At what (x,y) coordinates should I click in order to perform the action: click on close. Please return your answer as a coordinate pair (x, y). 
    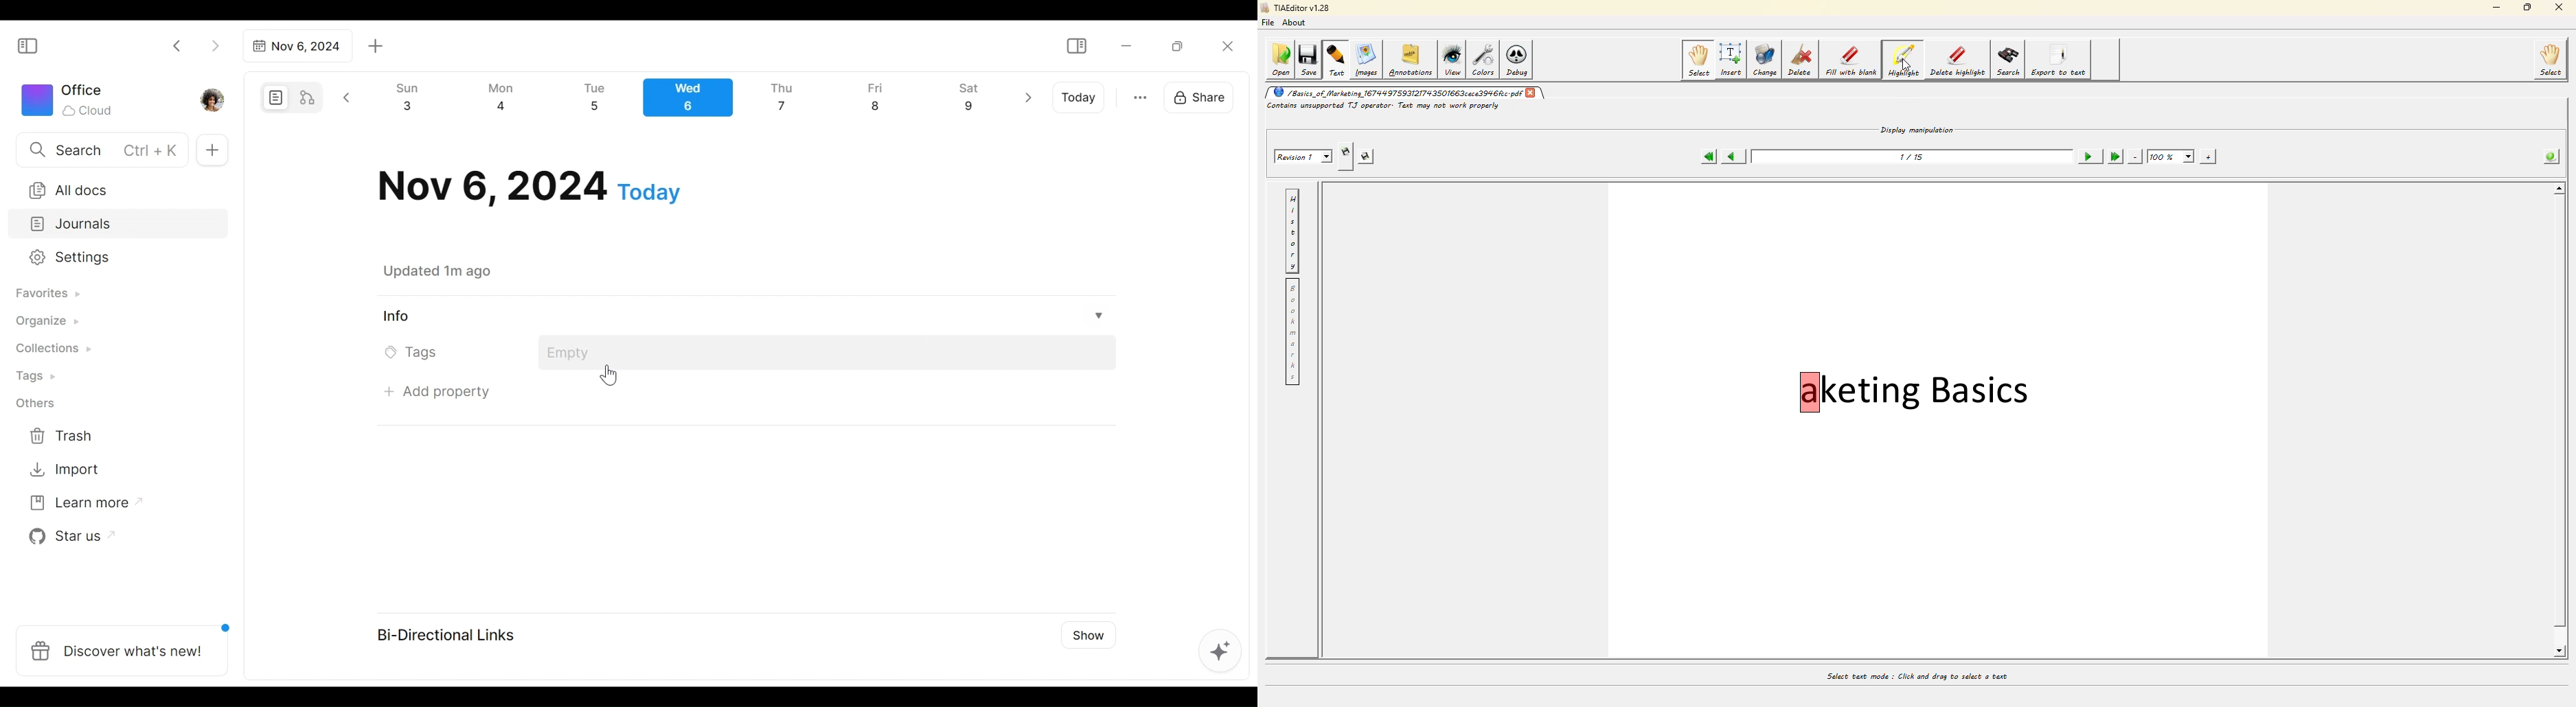
    Looking at the image, I should click on (2560, 8).